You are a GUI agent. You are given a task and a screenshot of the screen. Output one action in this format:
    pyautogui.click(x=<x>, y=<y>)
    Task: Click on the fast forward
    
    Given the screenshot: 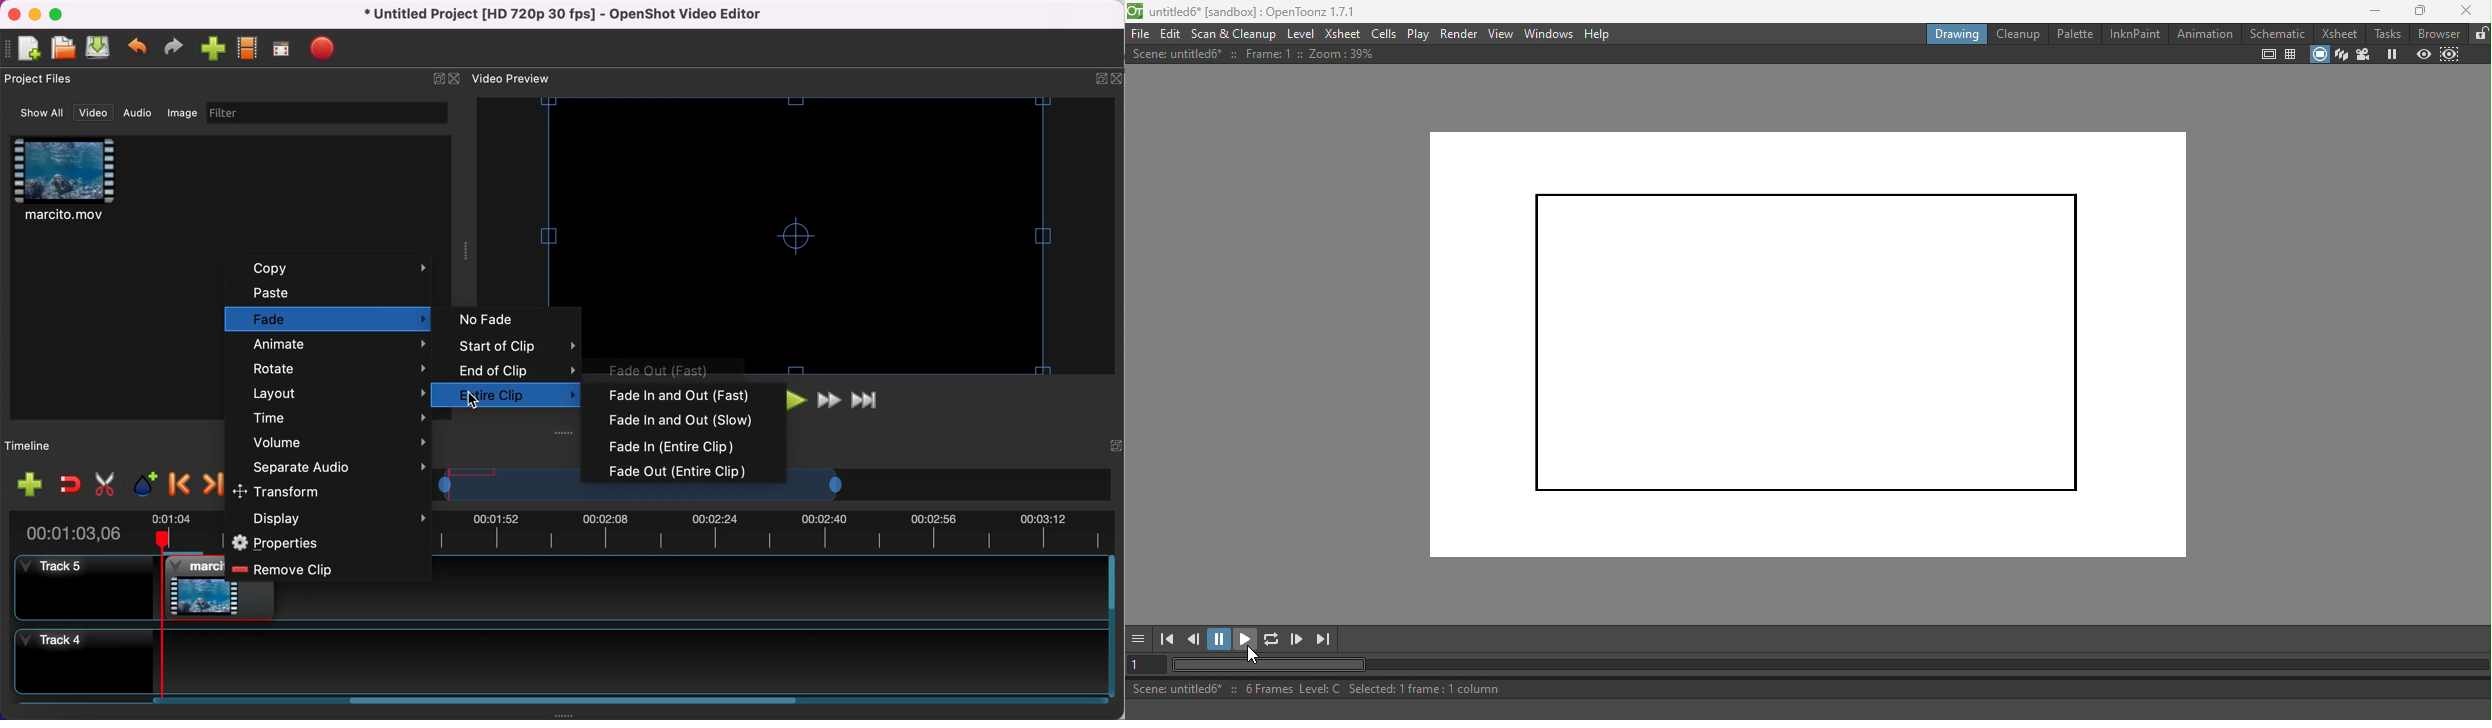 What is the action you would take?
    pyautogui.click(x=828, y=403)
    